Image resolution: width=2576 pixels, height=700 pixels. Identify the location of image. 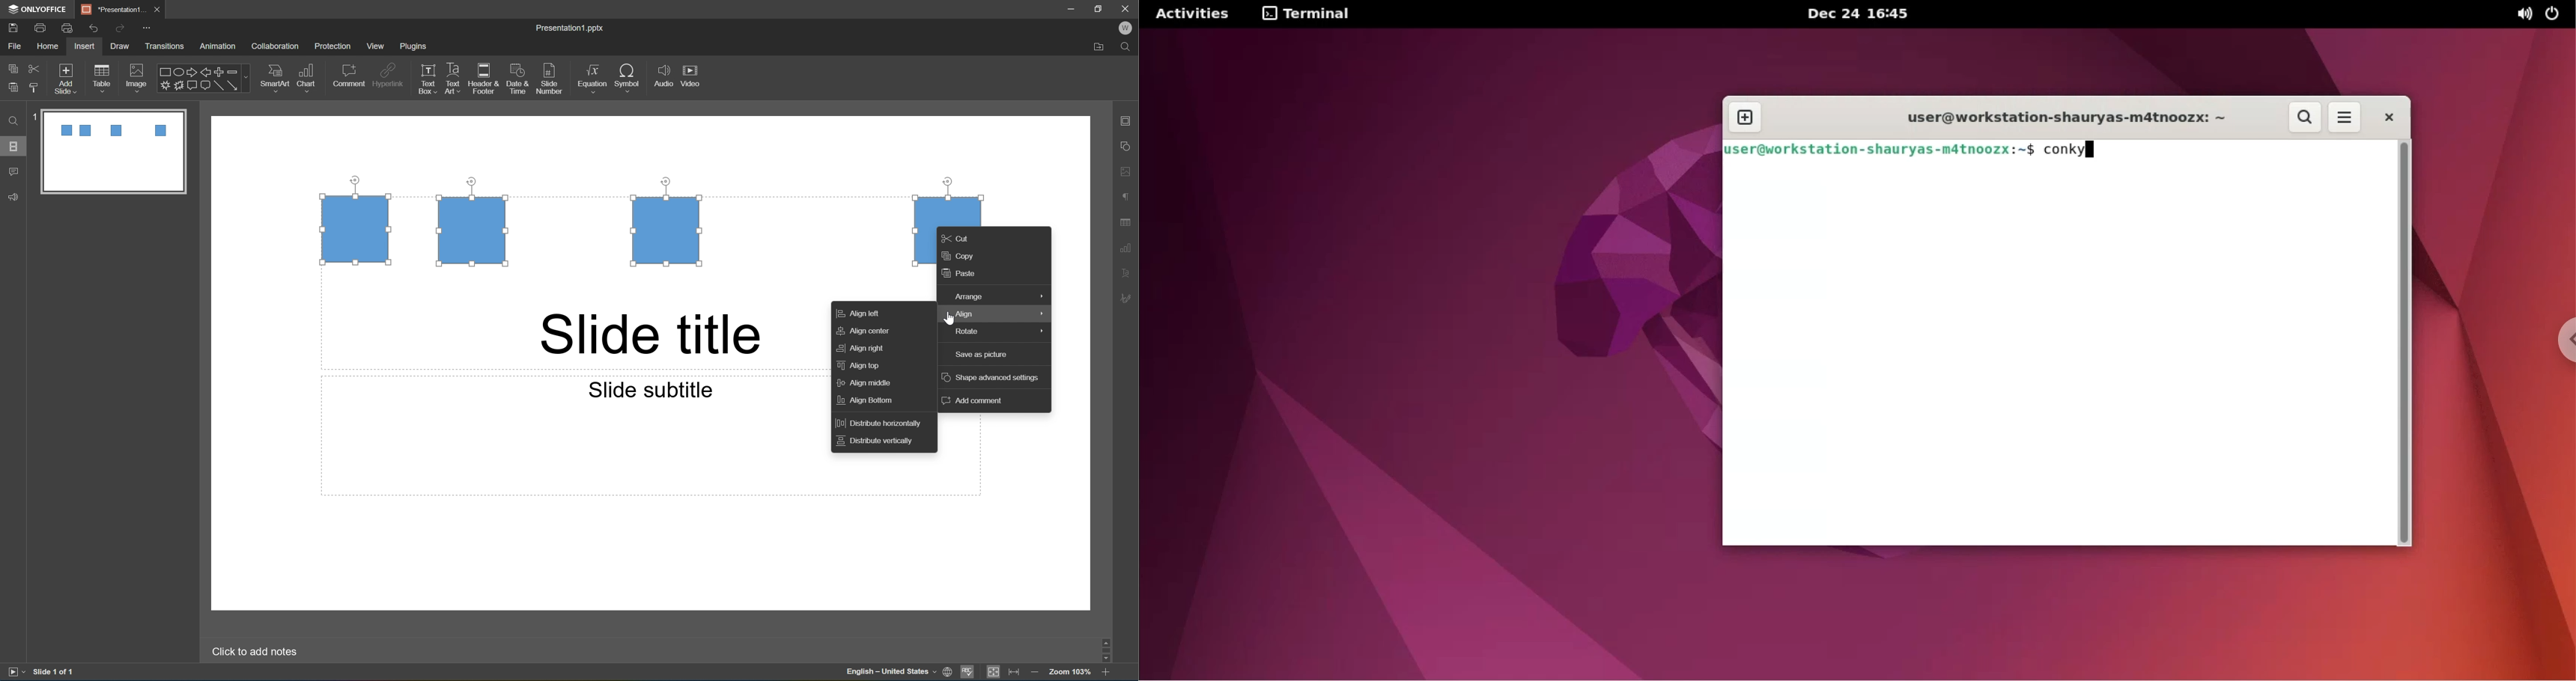
(136, 76).